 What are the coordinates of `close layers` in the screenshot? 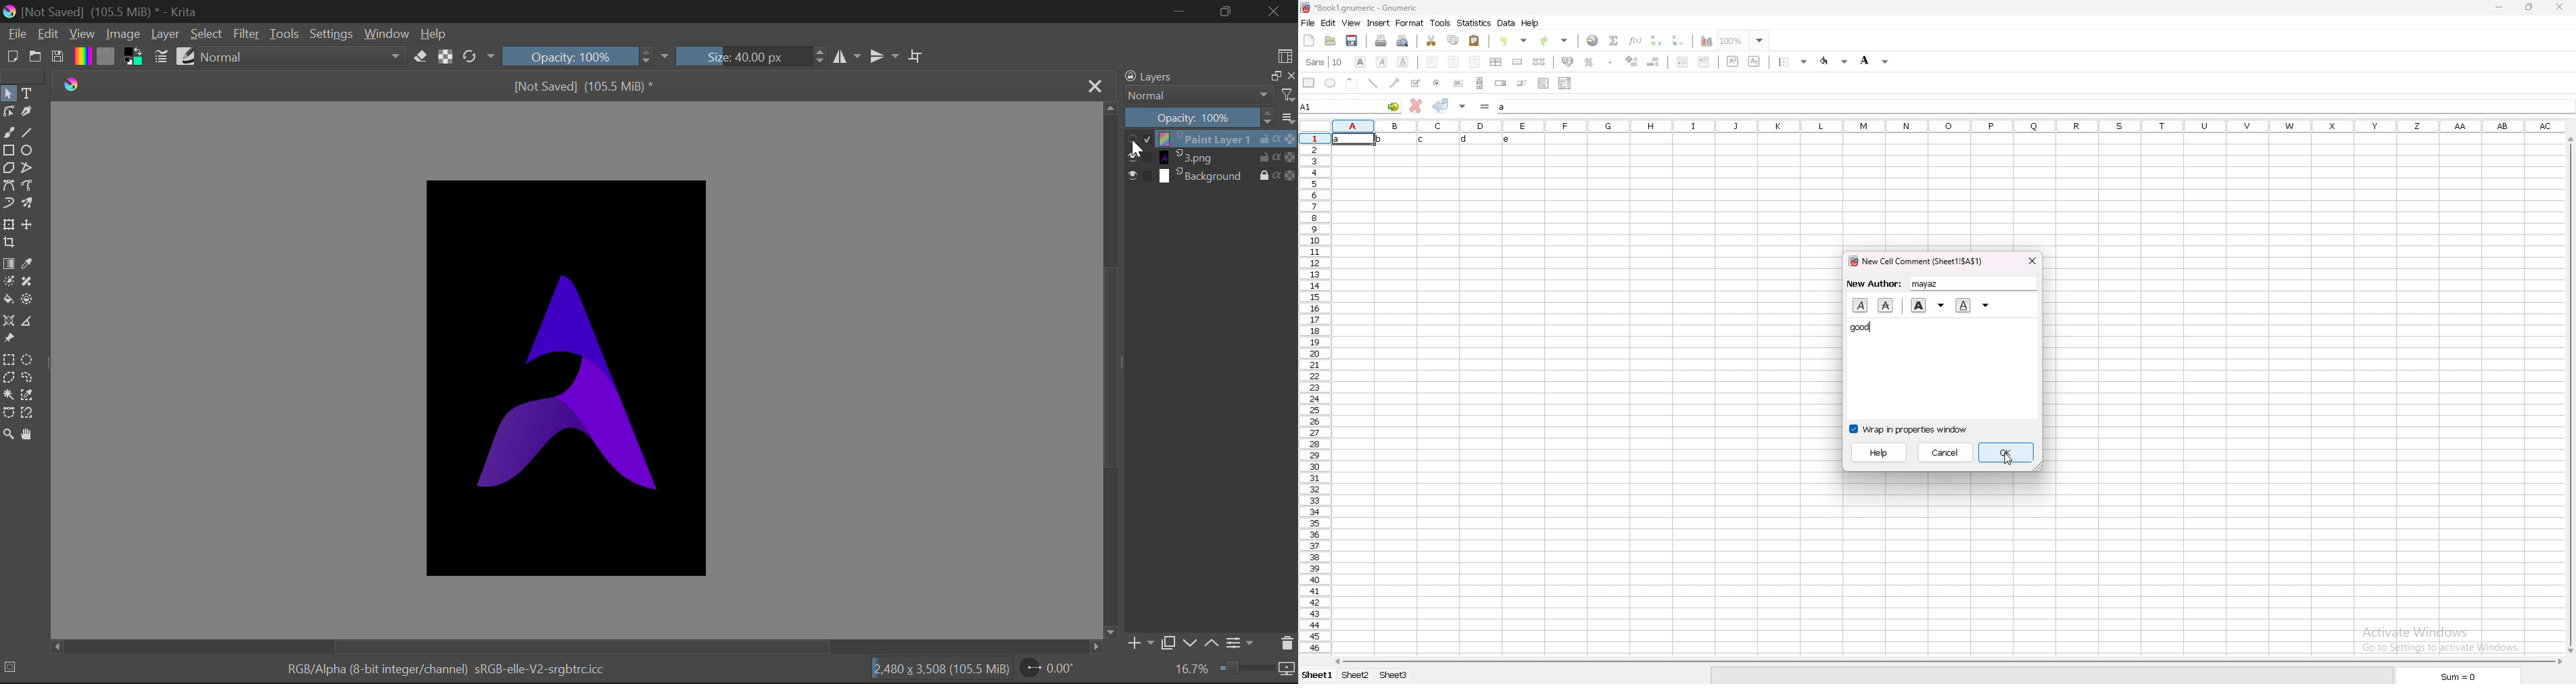 It's located at (1290, 76).